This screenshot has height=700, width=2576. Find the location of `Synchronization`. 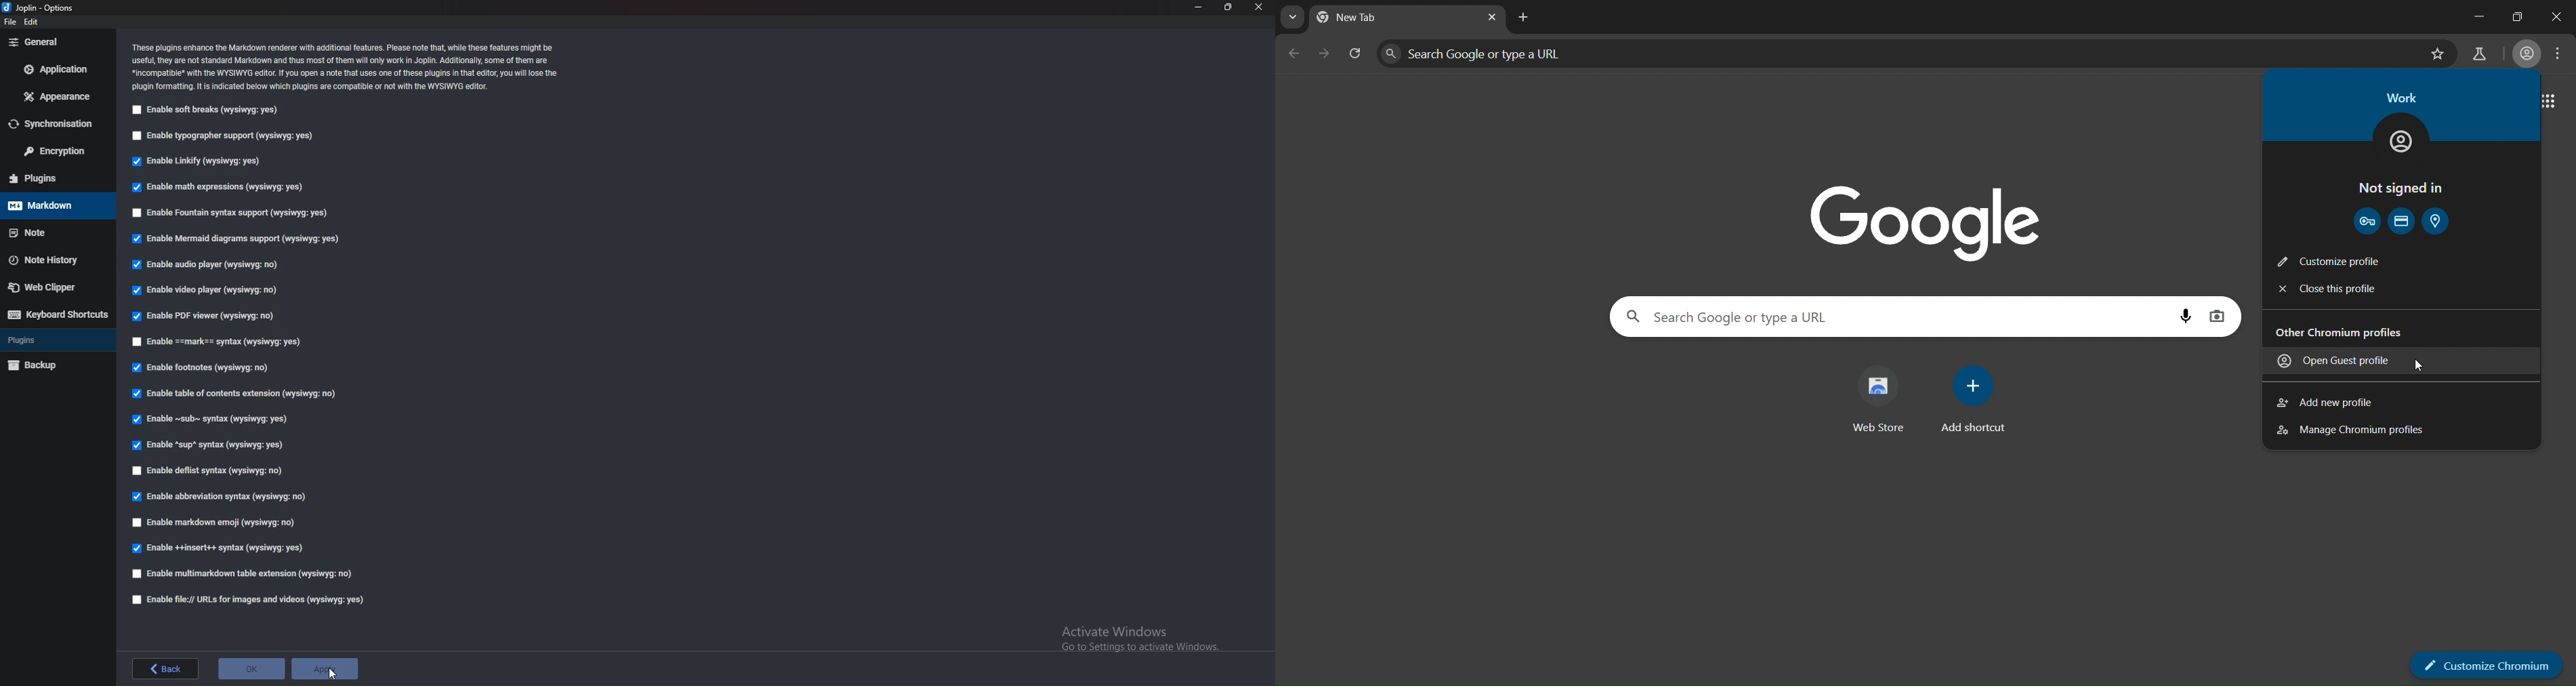

Synchronization is located at coordinates (58, 124).